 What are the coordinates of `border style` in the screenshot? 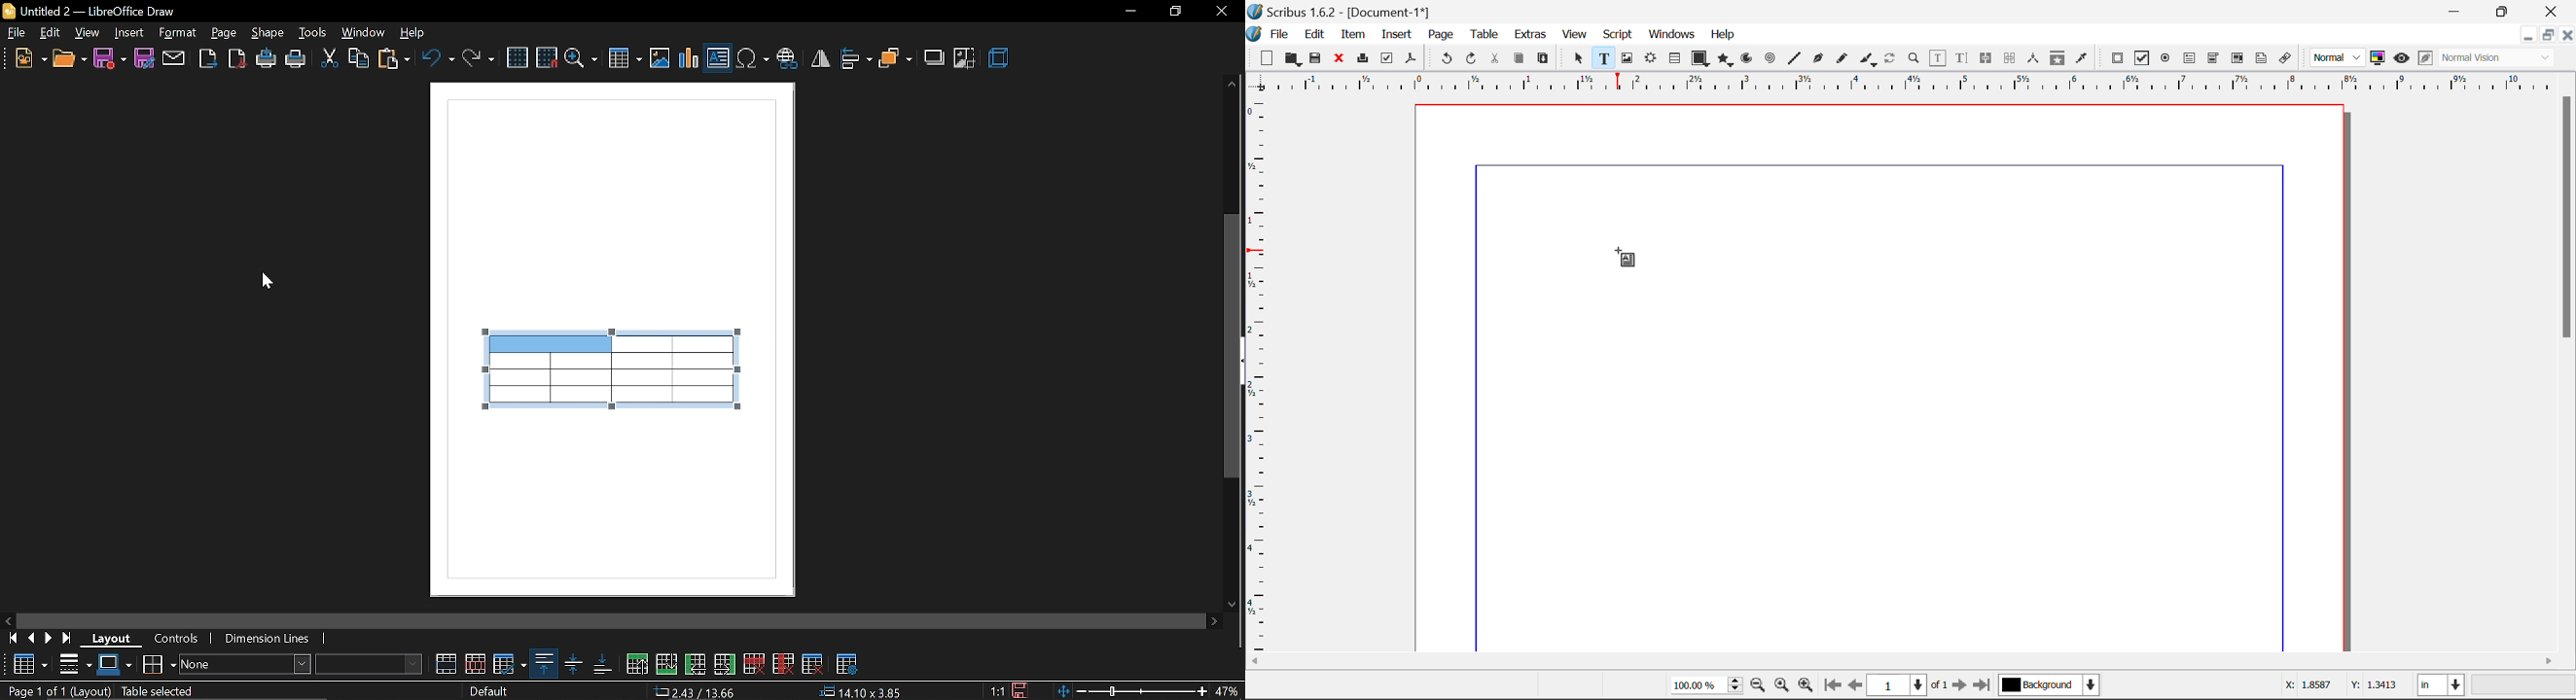 It's located at (76, 664).